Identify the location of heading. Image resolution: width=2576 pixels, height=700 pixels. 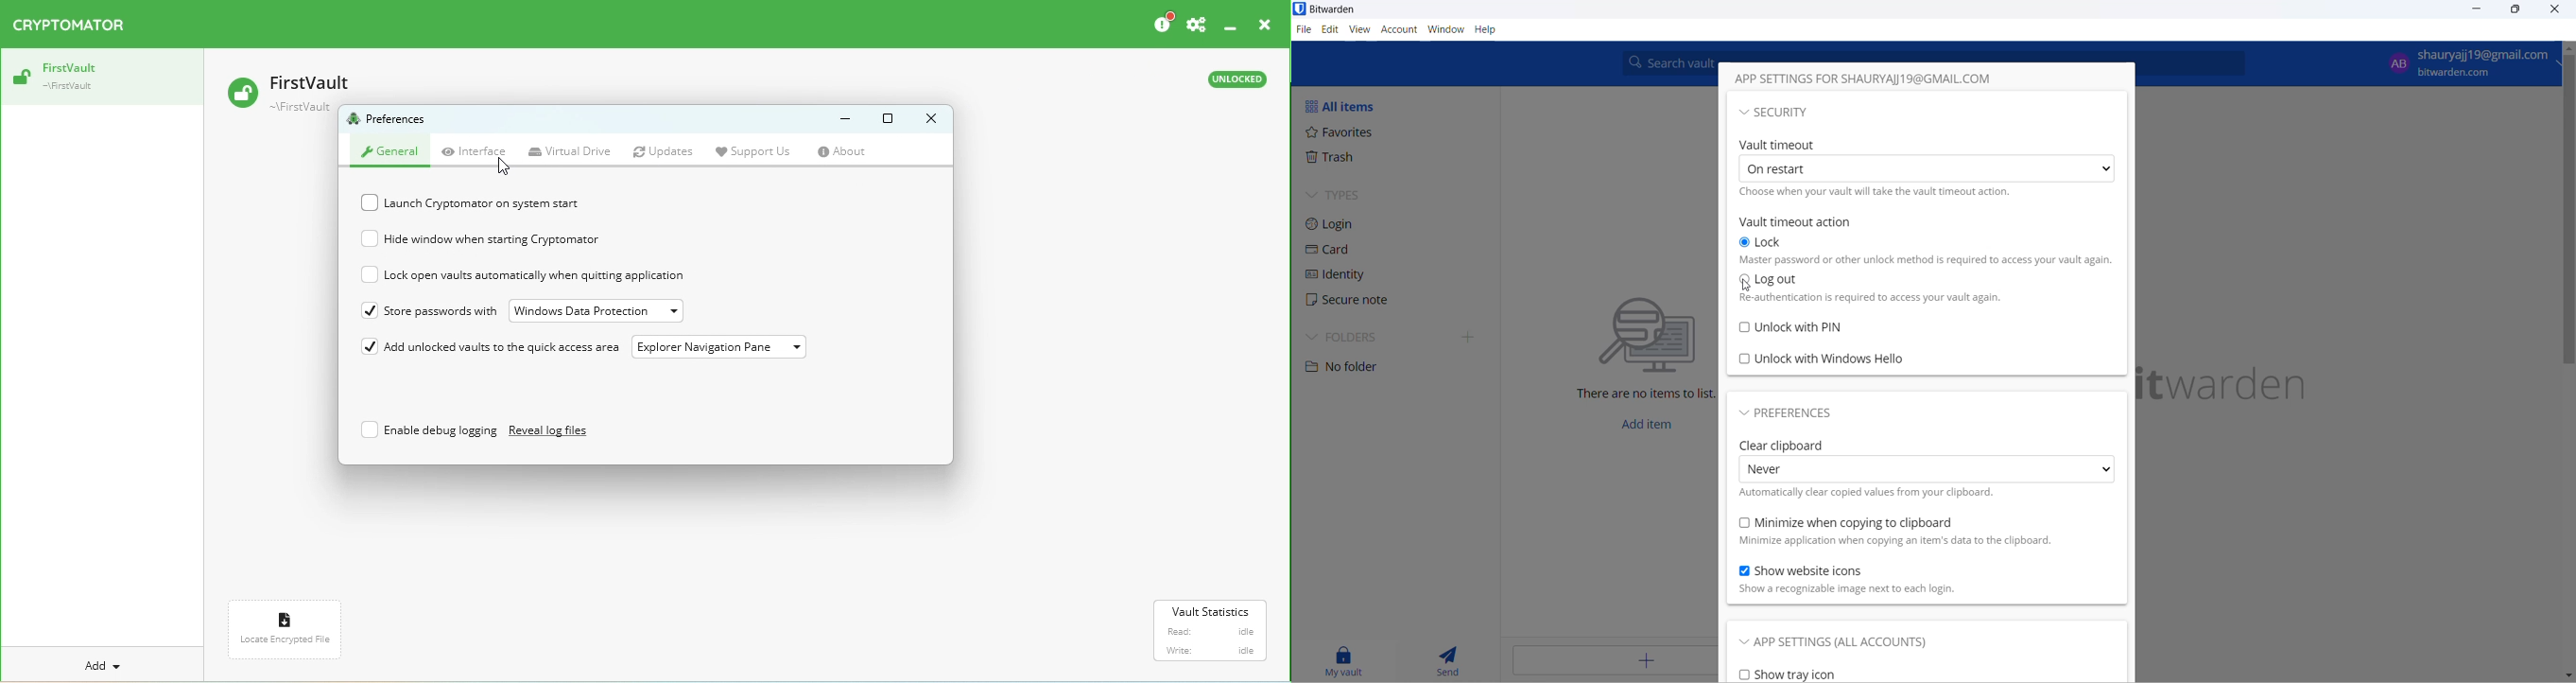
(1884, 81).